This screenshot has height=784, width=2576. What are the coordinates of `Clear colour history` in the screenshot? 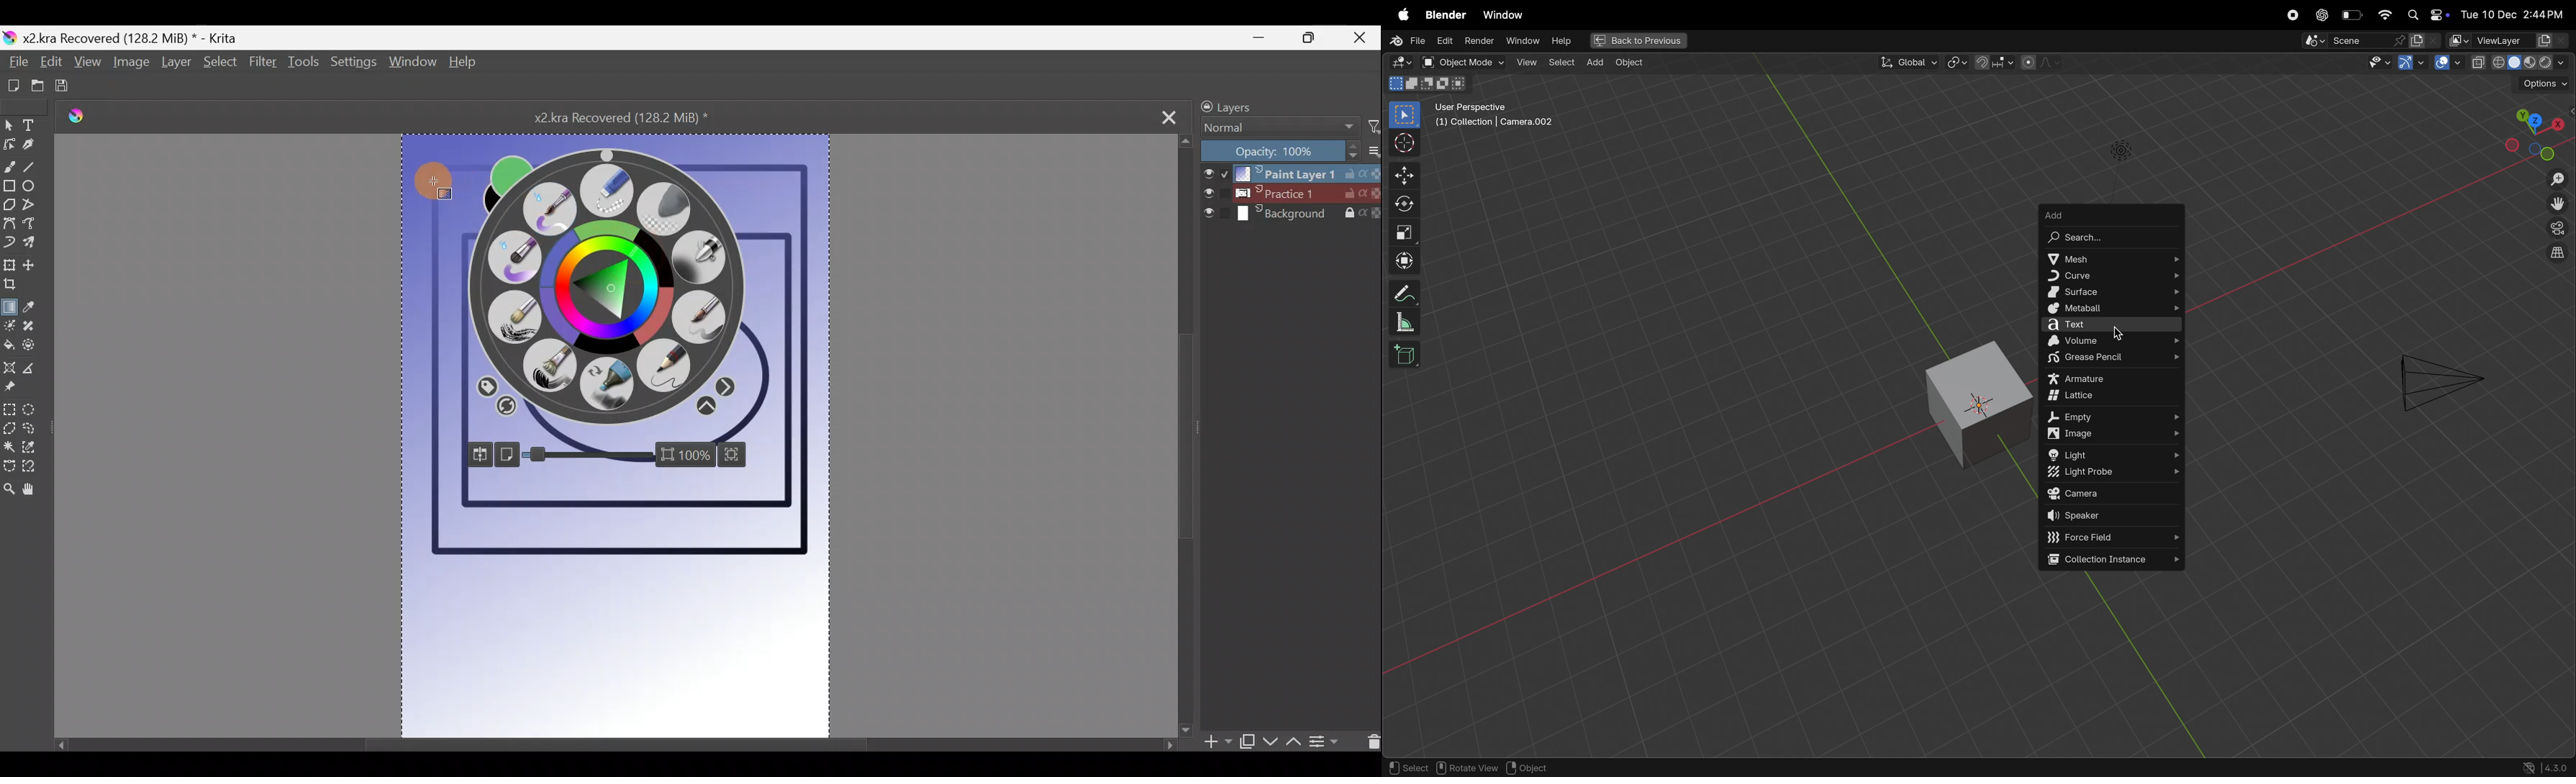 It's located at (506, 410).